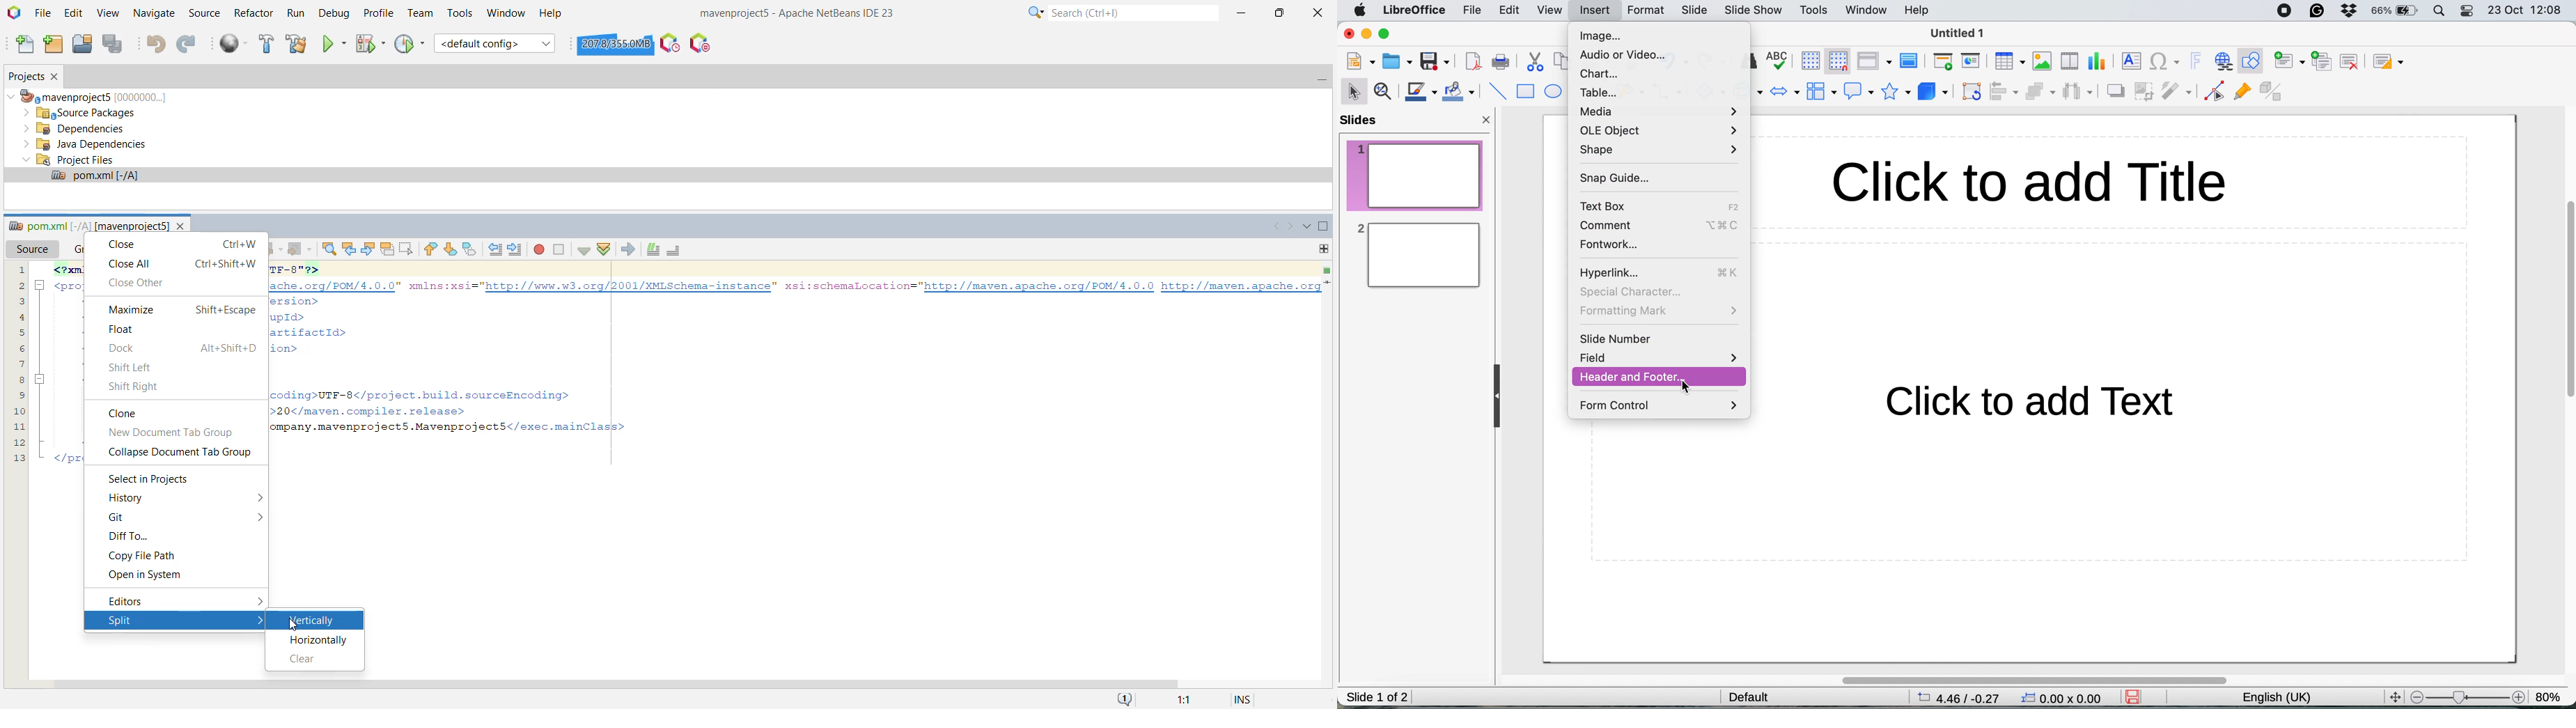 The width and height of the screenshot is (2576, 728). I want to click on insert chart, so click(2099, 61).